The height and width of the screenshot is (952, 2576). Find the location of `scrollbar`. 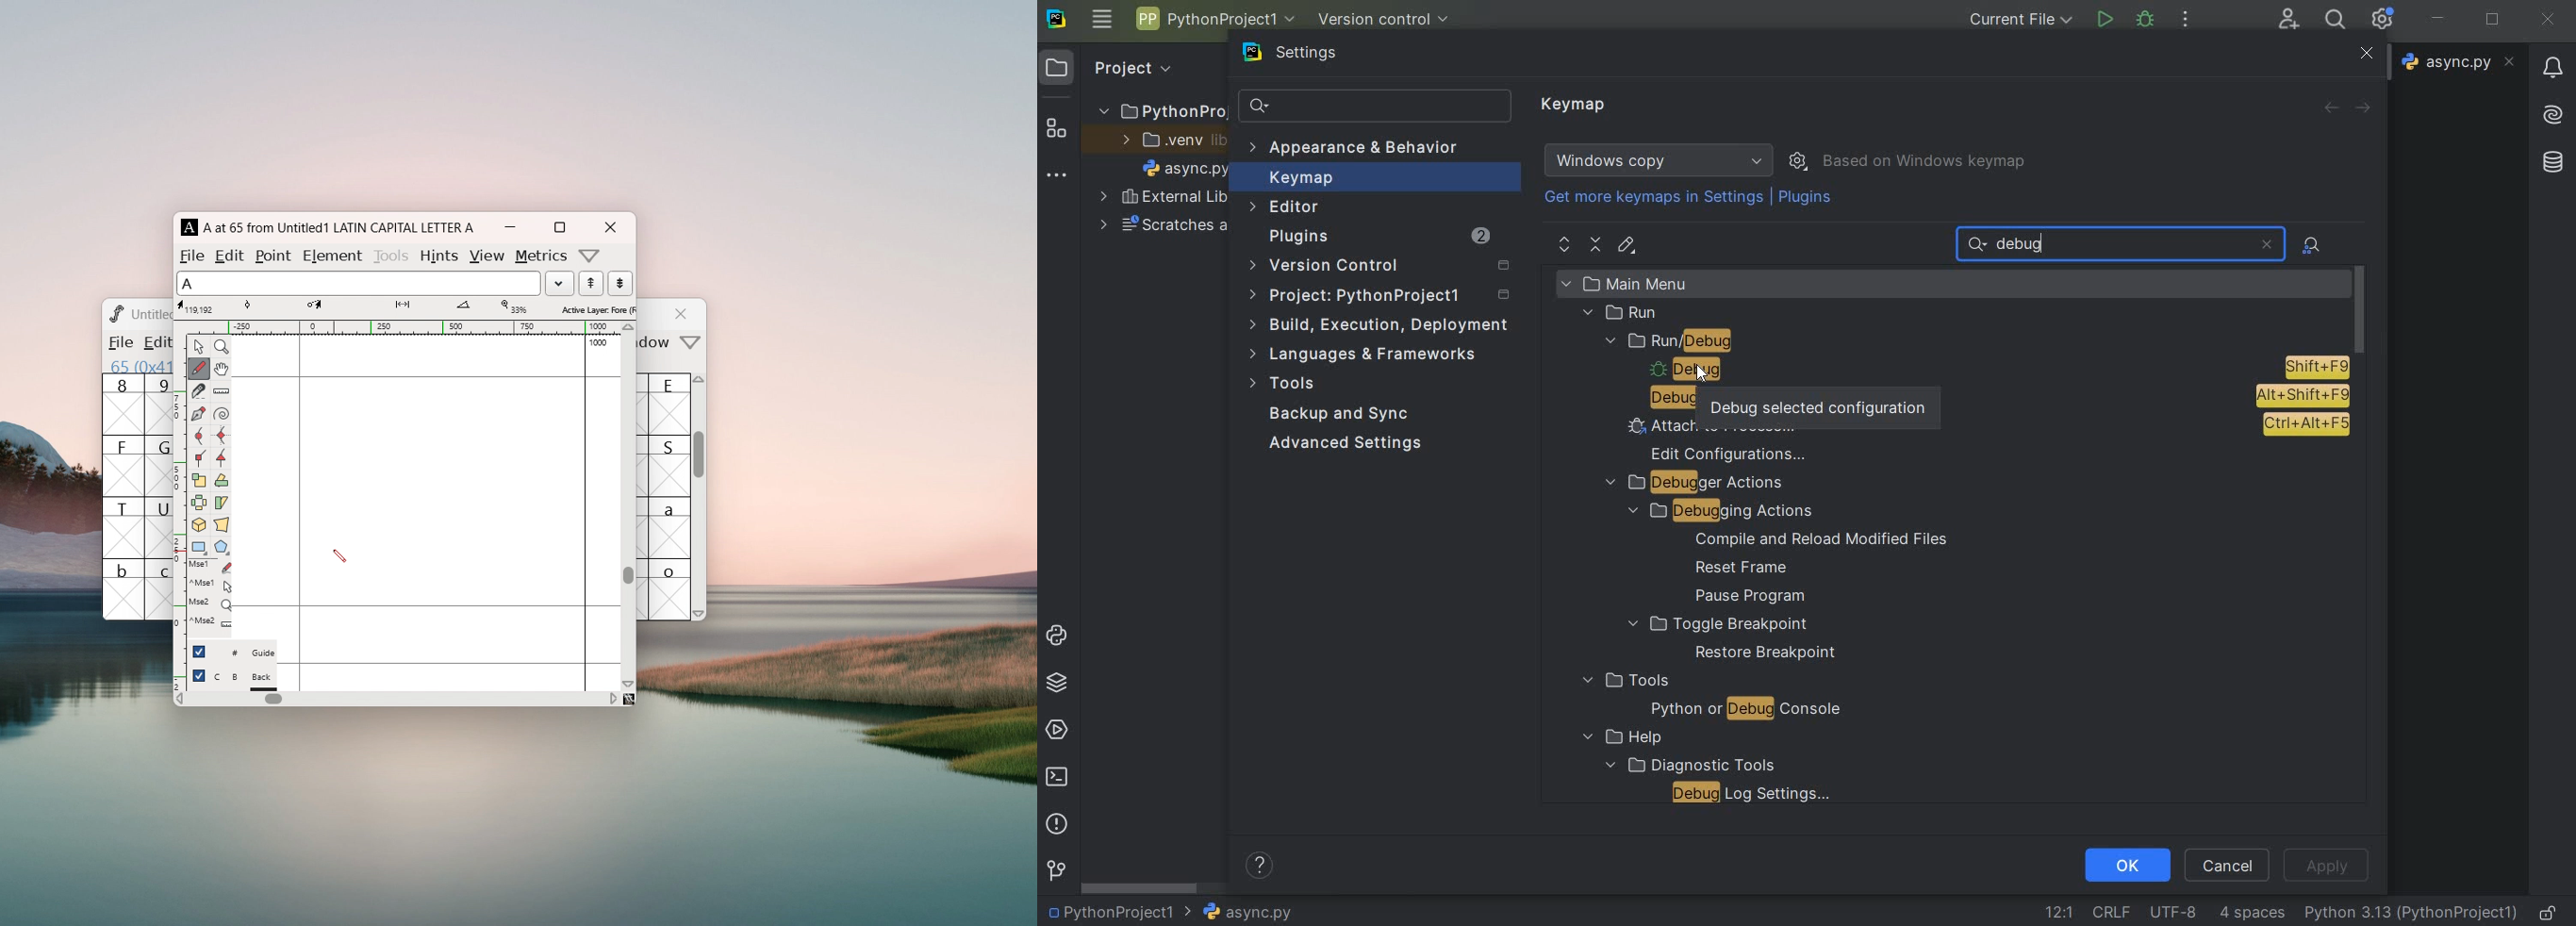

scrollbar is located at coordinates (628, 574).